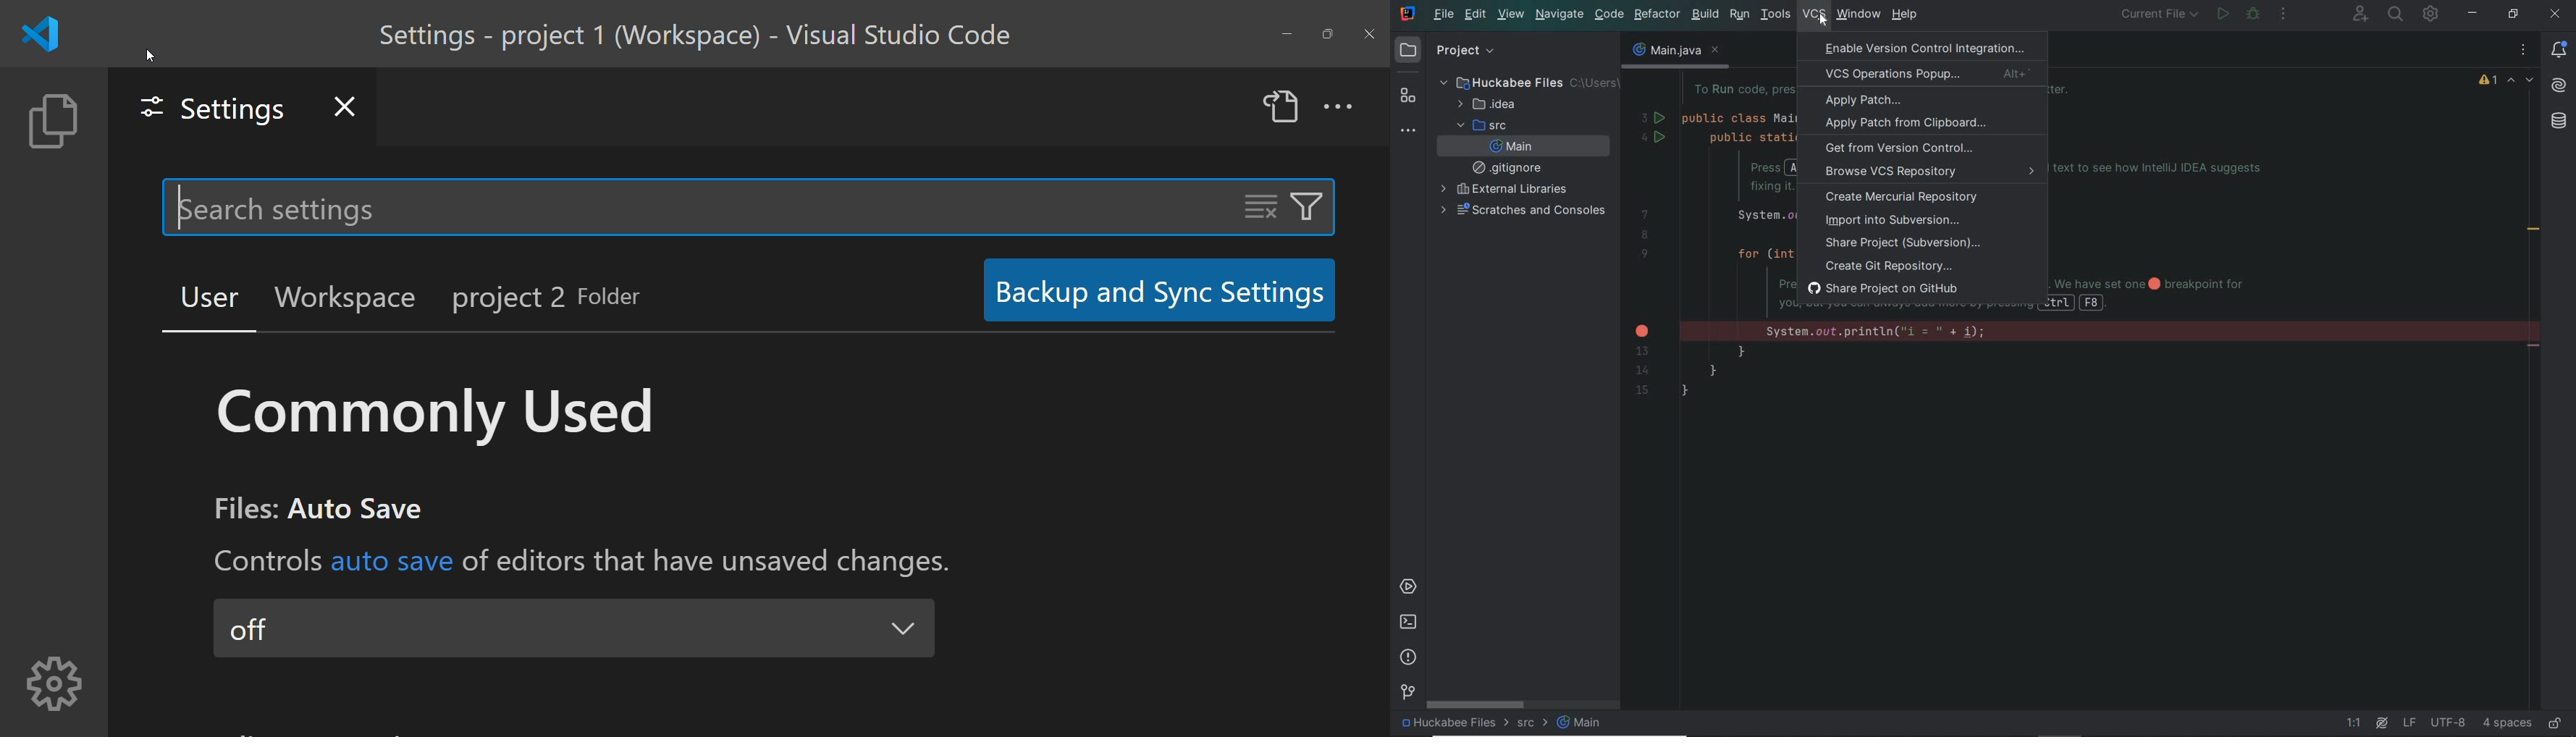 This screenshot has width=2576, height=756. I want to click on drop down, so click(904, 626).